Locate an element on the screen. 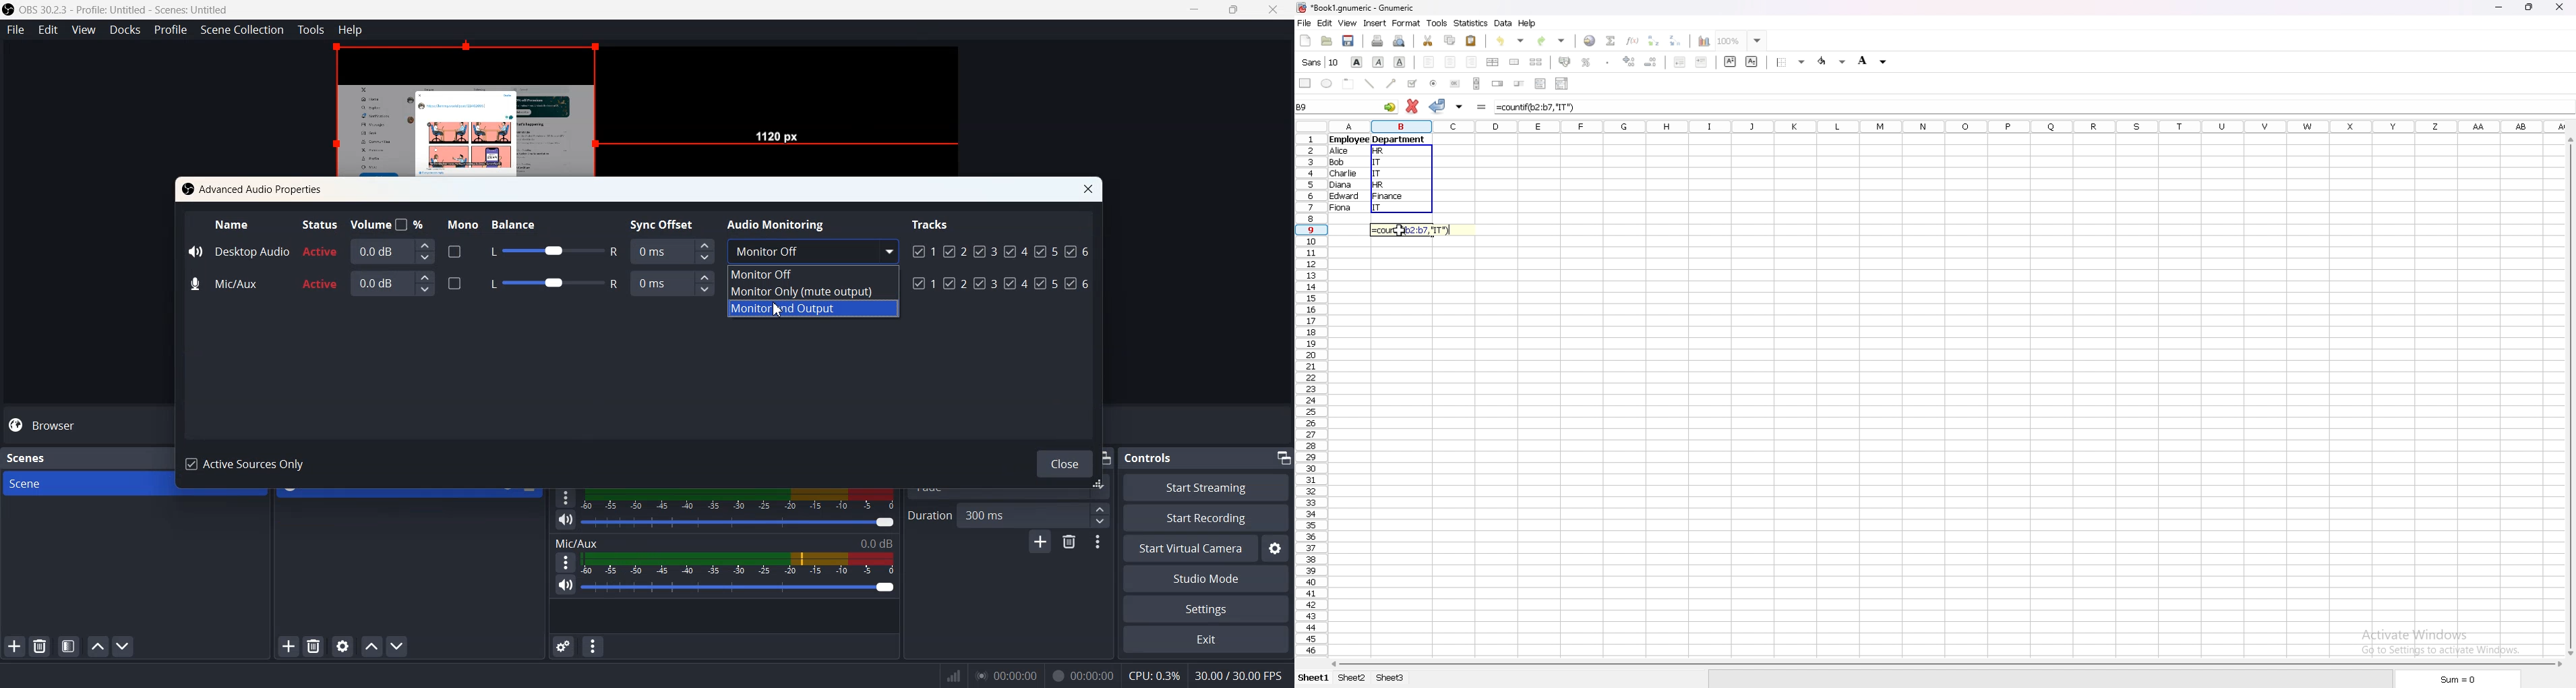 Image resolution: width=2576 pixels, height=700 pixels. IT is located at coordinates (1378, 175).